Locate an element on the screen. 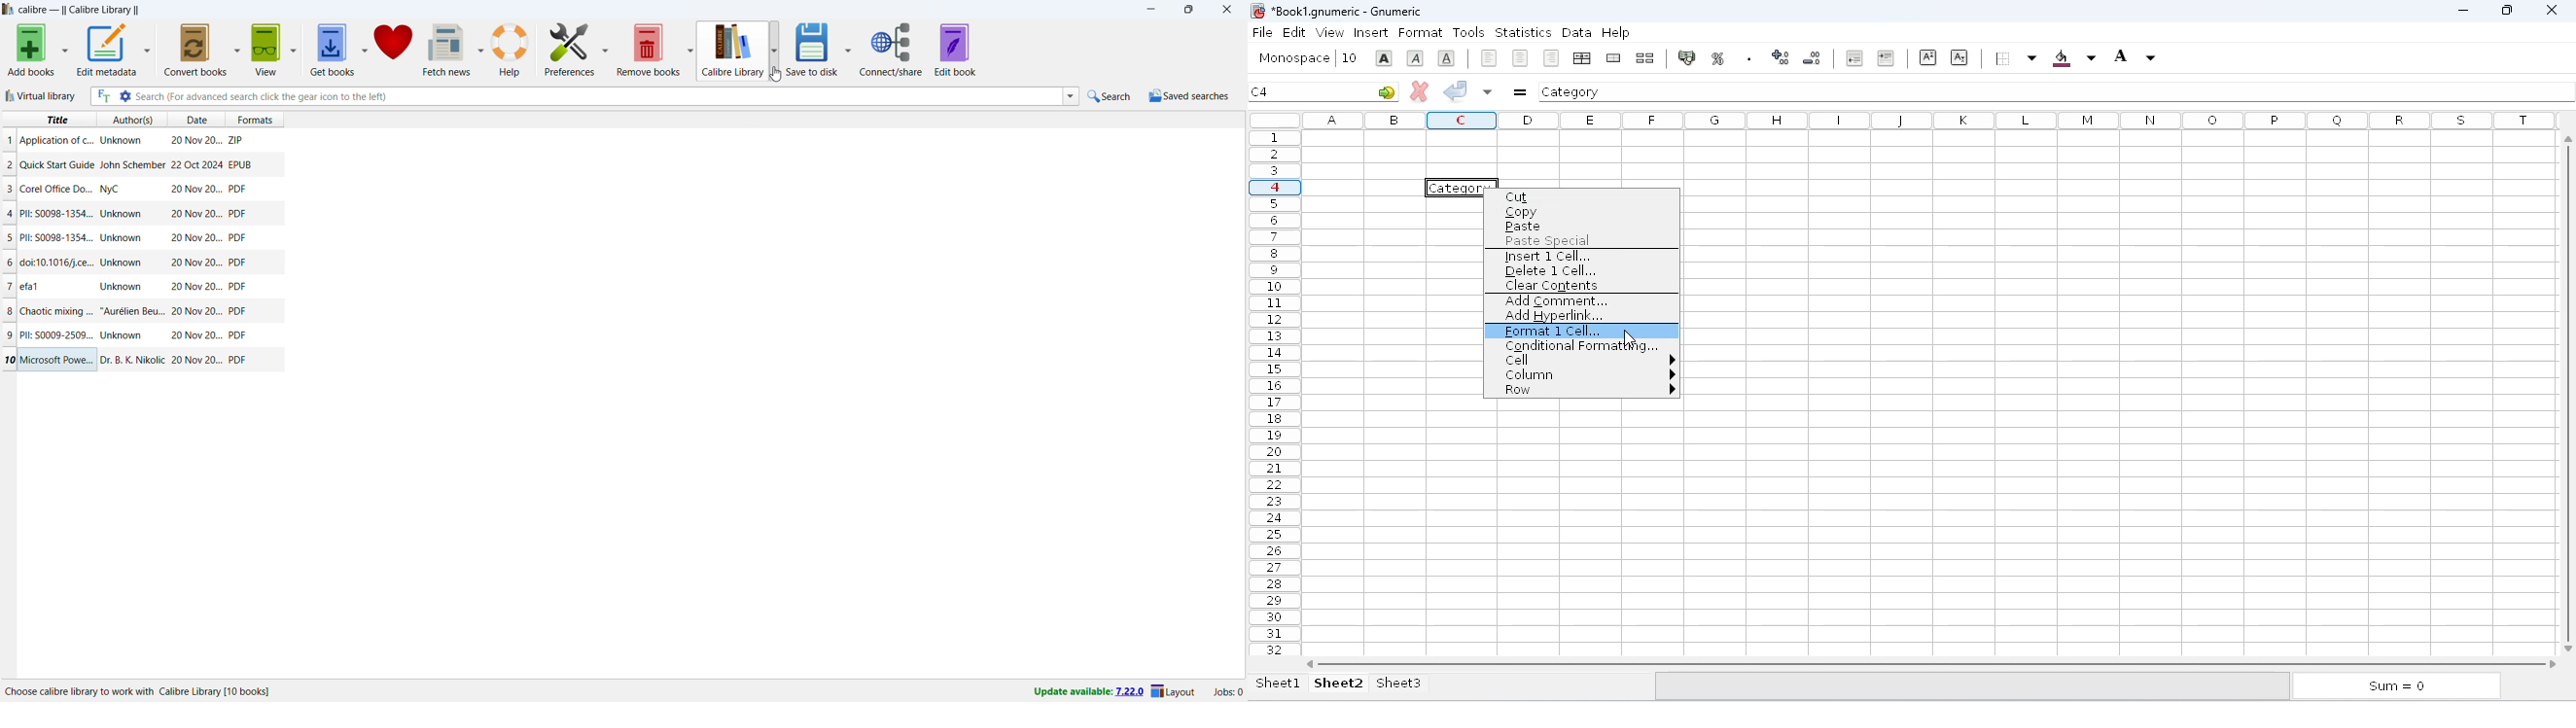  update is located at coordinates (1088, 692).